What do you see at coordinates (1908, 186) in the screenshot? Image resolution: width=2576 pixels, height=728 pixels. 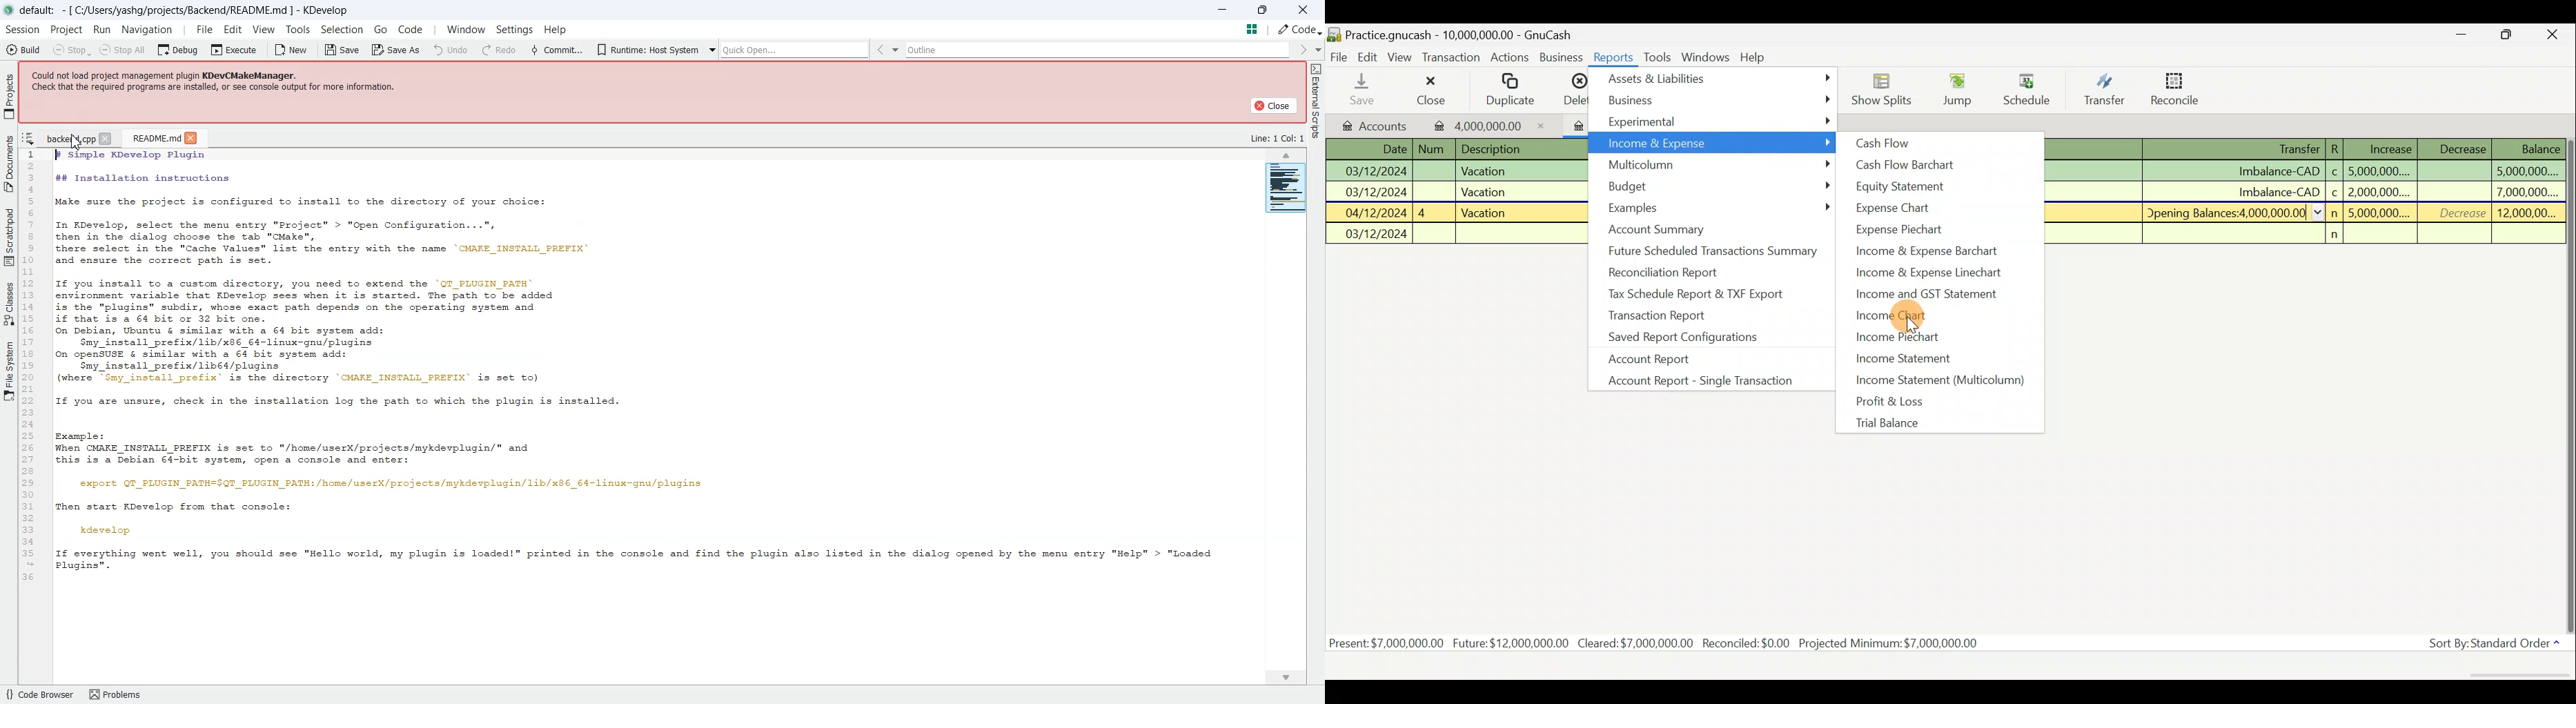 I see `Equity statement` at bounding box center [1908, 186].